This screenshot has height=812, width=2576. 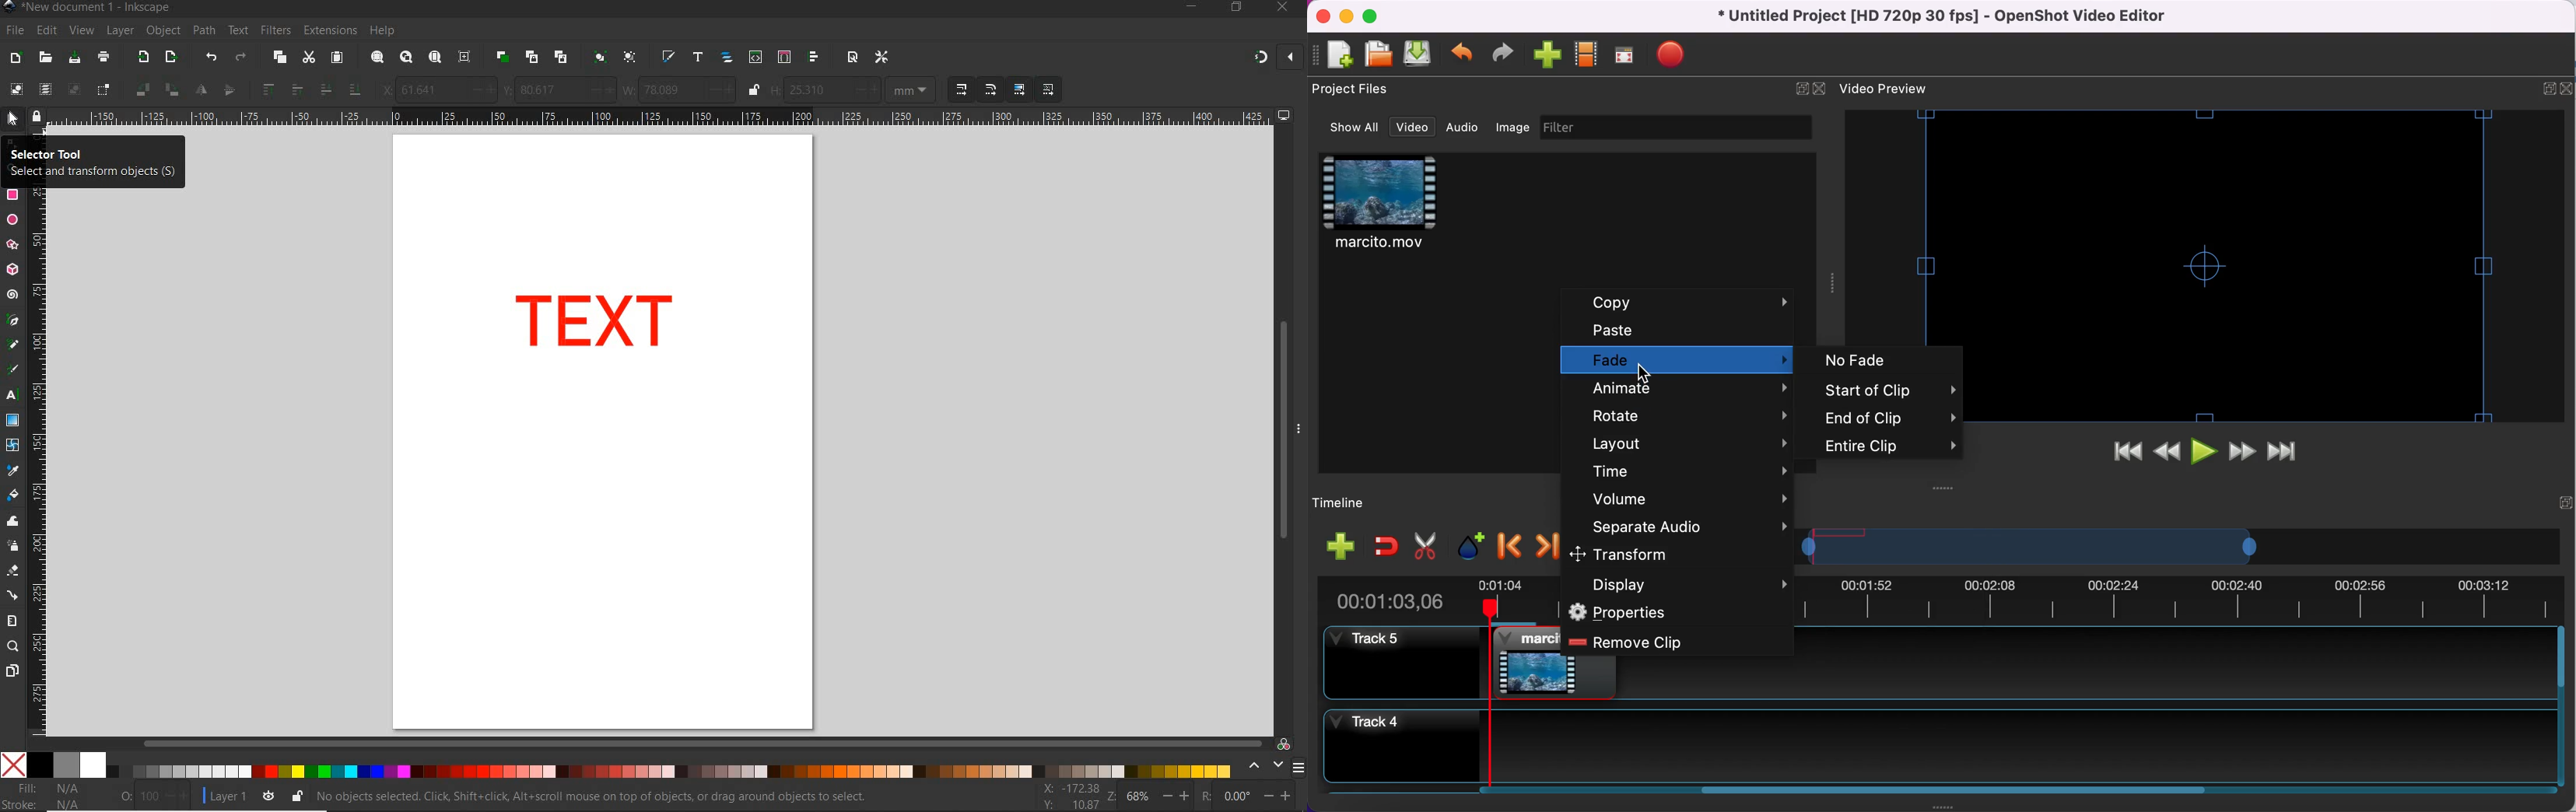 I want to click on edit, so click(x=46, y=30).